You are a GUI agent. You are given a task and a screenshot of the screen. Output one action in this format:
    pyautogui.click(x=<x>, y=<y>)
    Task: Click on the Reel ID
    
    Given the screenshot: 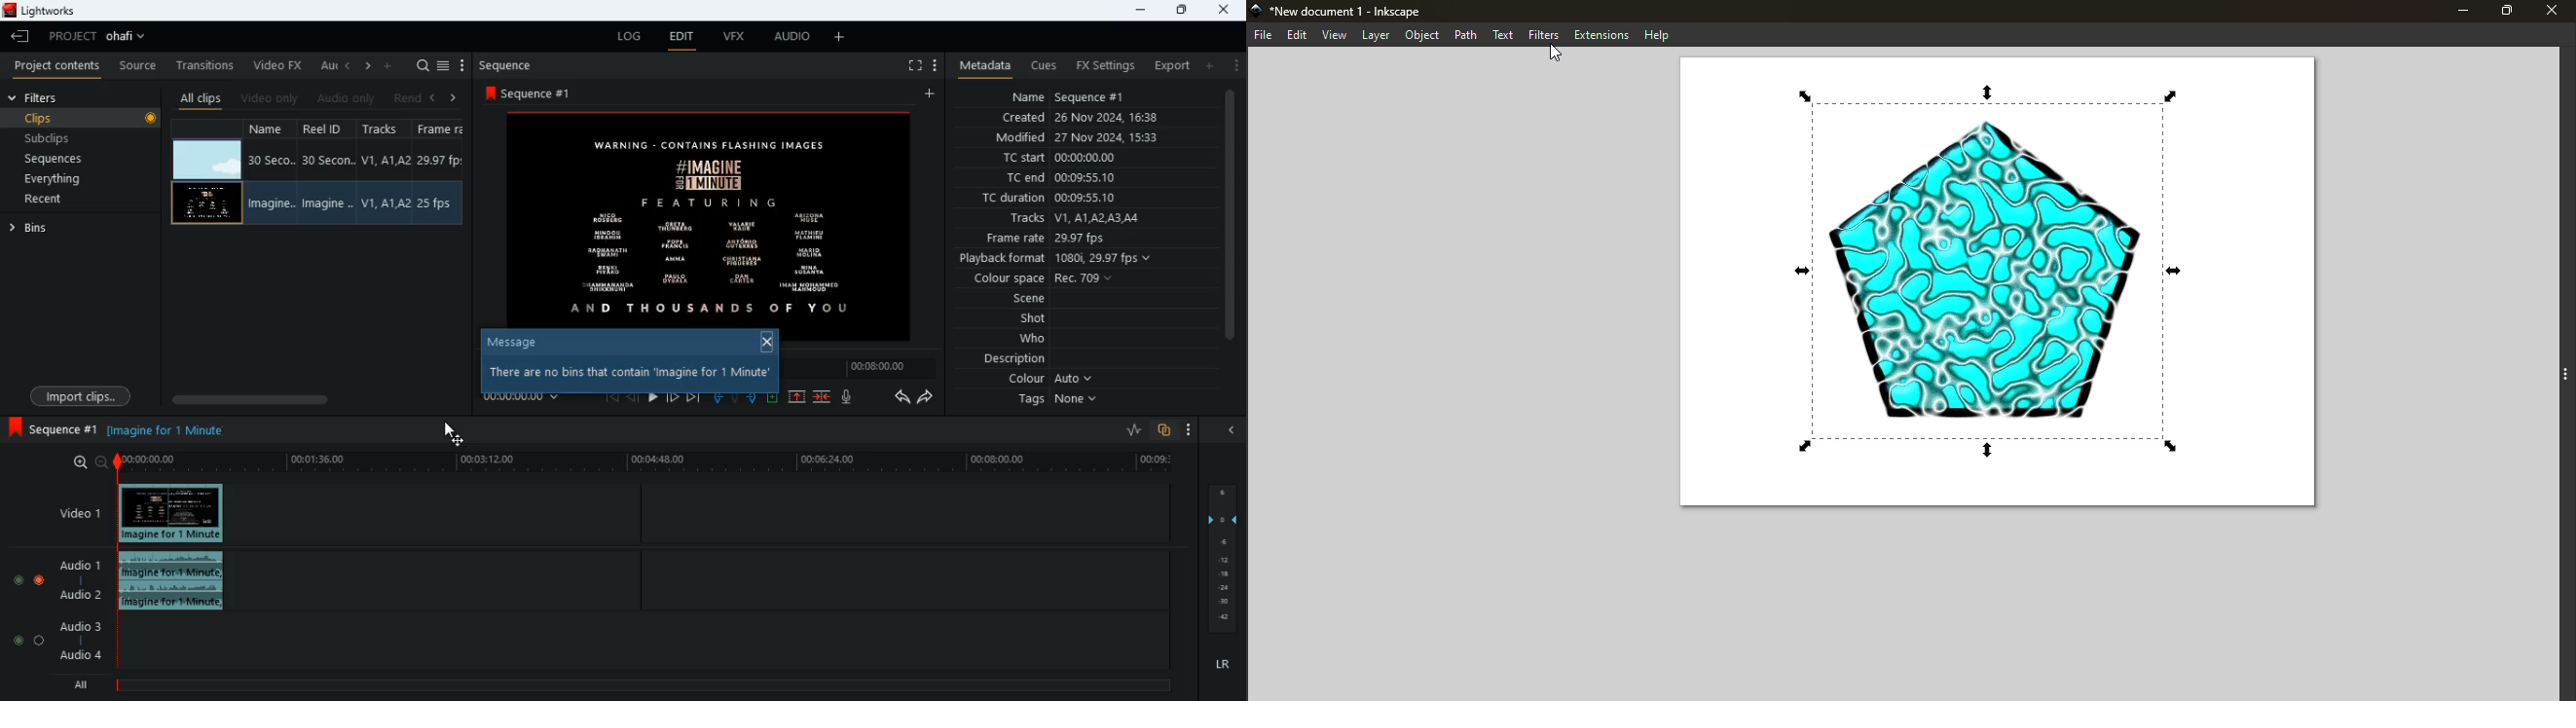 What is the action you would take?
    pyautogui.click(x=327, y=203)
    